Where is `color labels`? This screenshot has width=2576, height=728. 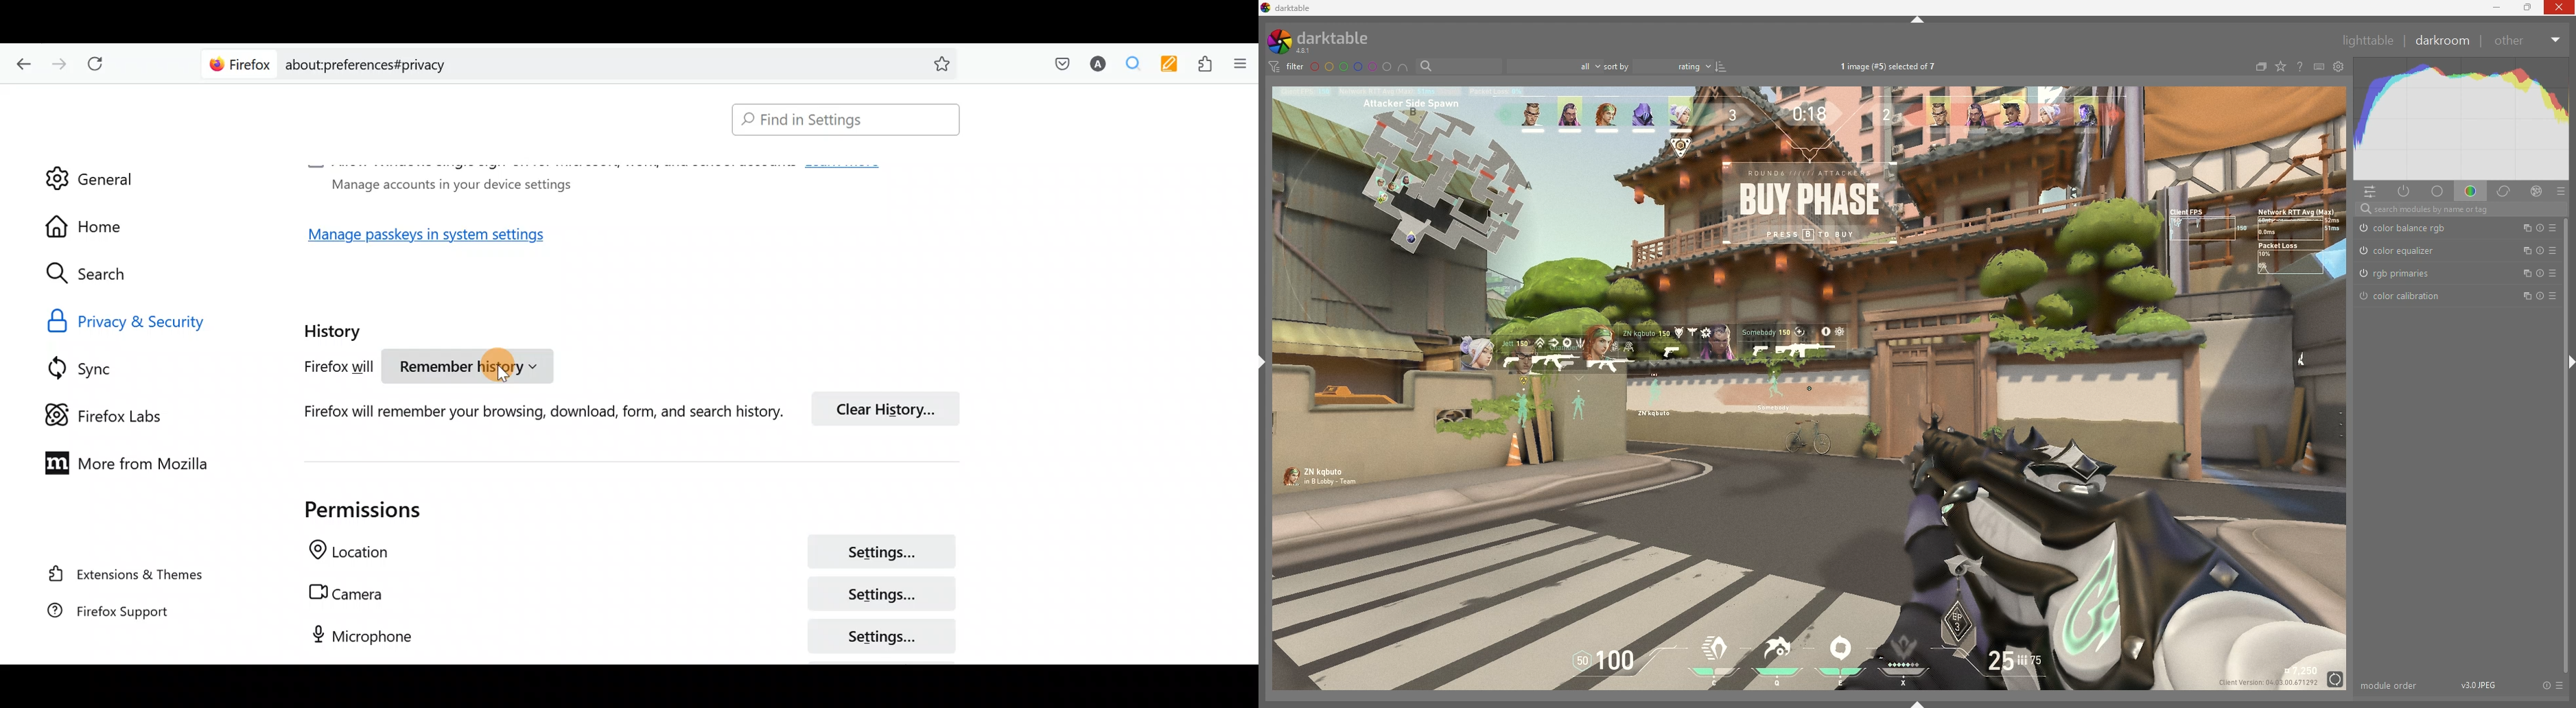
color labels is located at coordinates (1351, 67).